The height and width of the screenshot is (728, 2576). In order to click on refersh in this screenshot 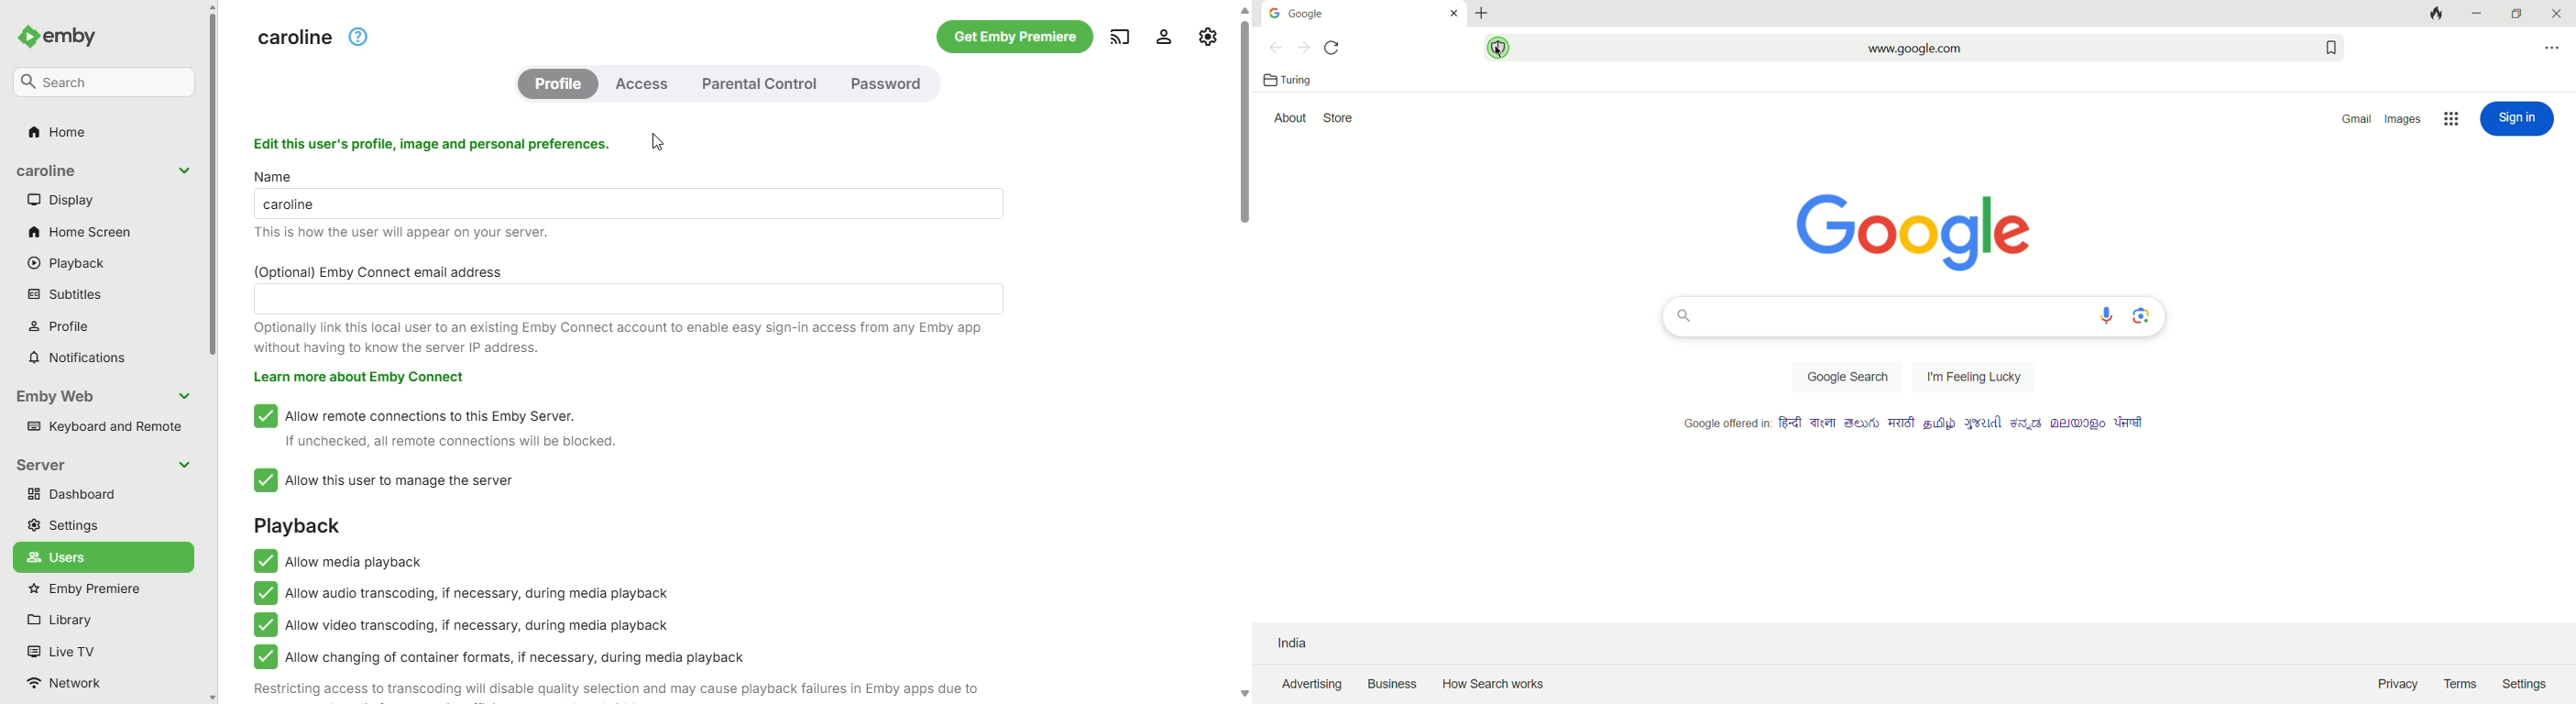, I will do `click(1335, 48)`.